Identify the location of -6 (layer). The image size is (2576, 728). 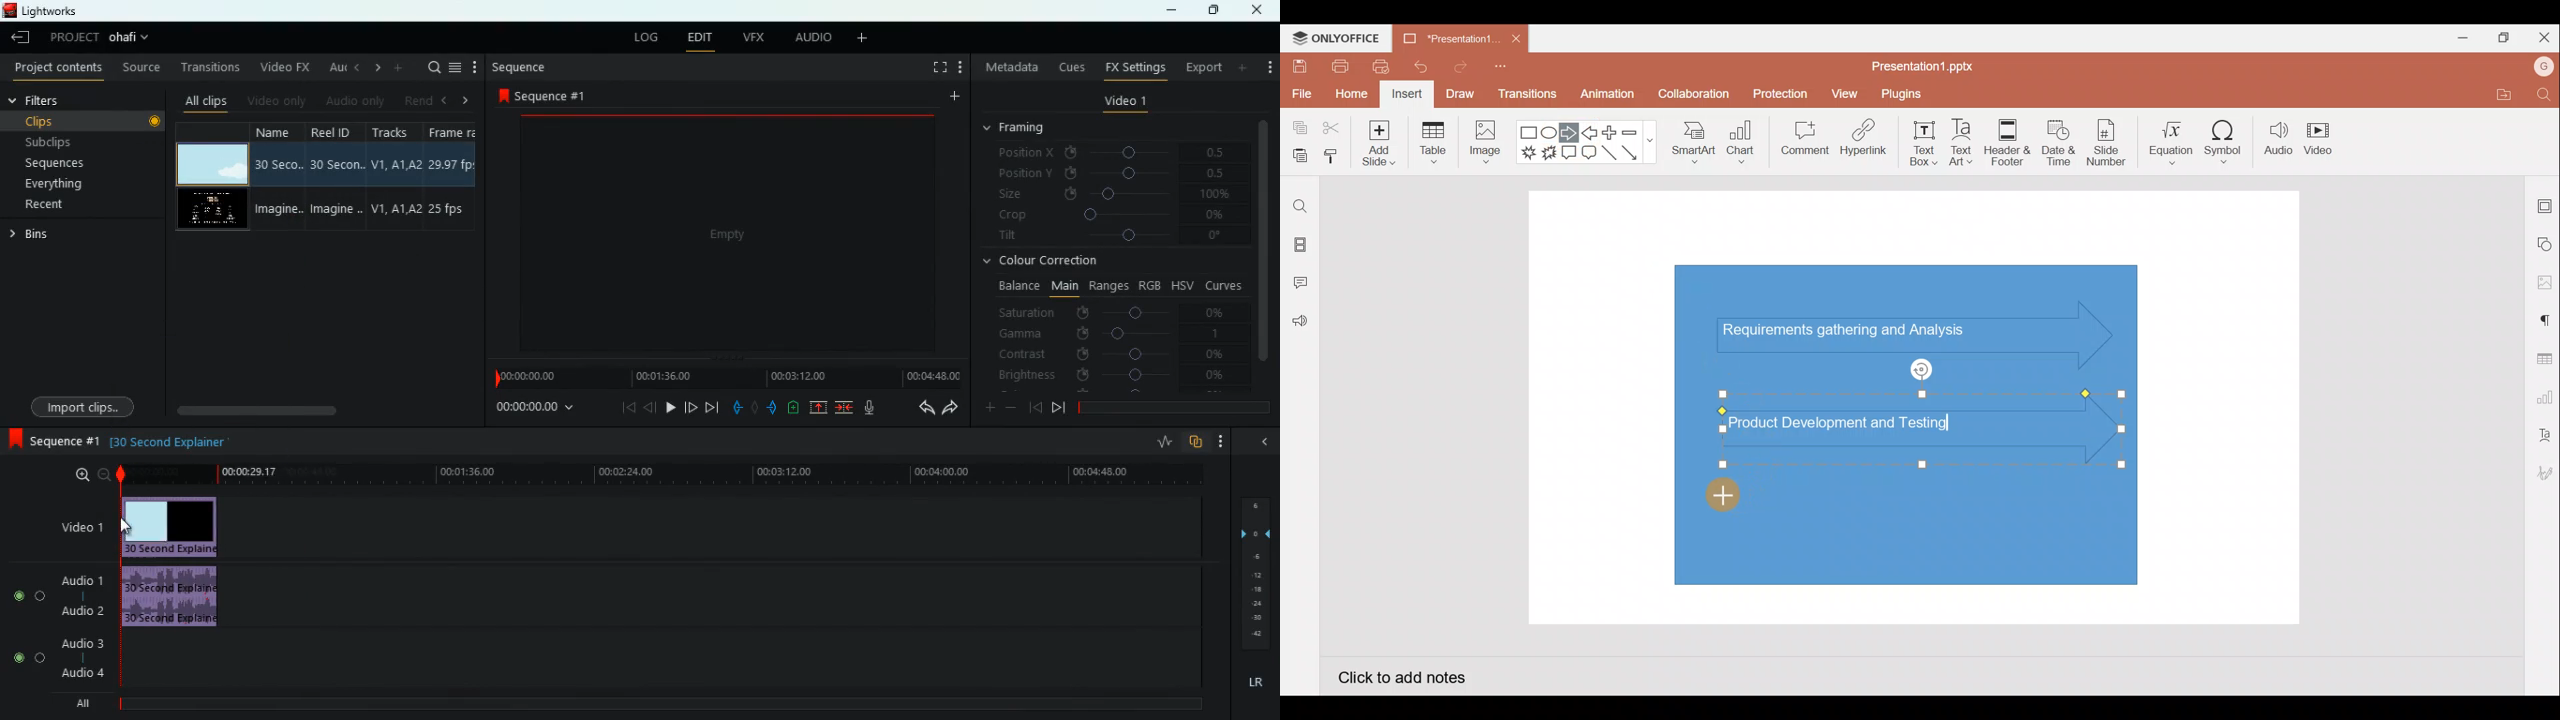
(1254, 556).